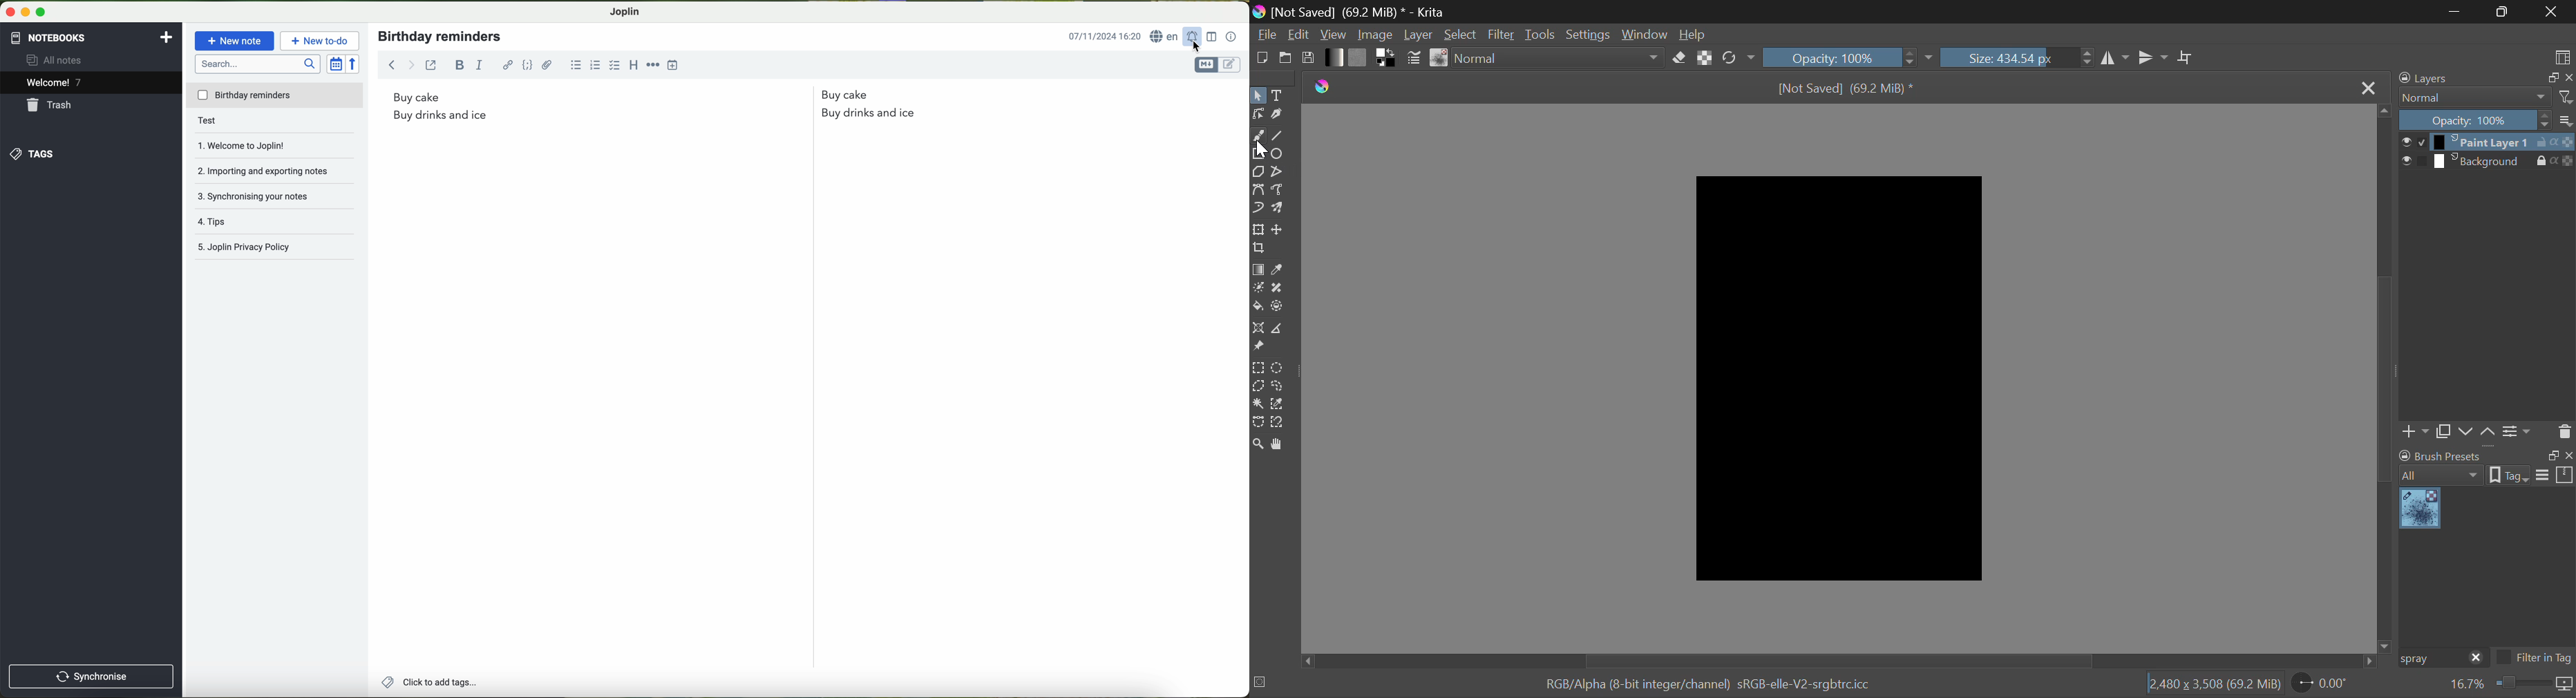 The width and height of the screenshot is (2576, 700). I want to click on Choose Workspace, so click(2562, 57).